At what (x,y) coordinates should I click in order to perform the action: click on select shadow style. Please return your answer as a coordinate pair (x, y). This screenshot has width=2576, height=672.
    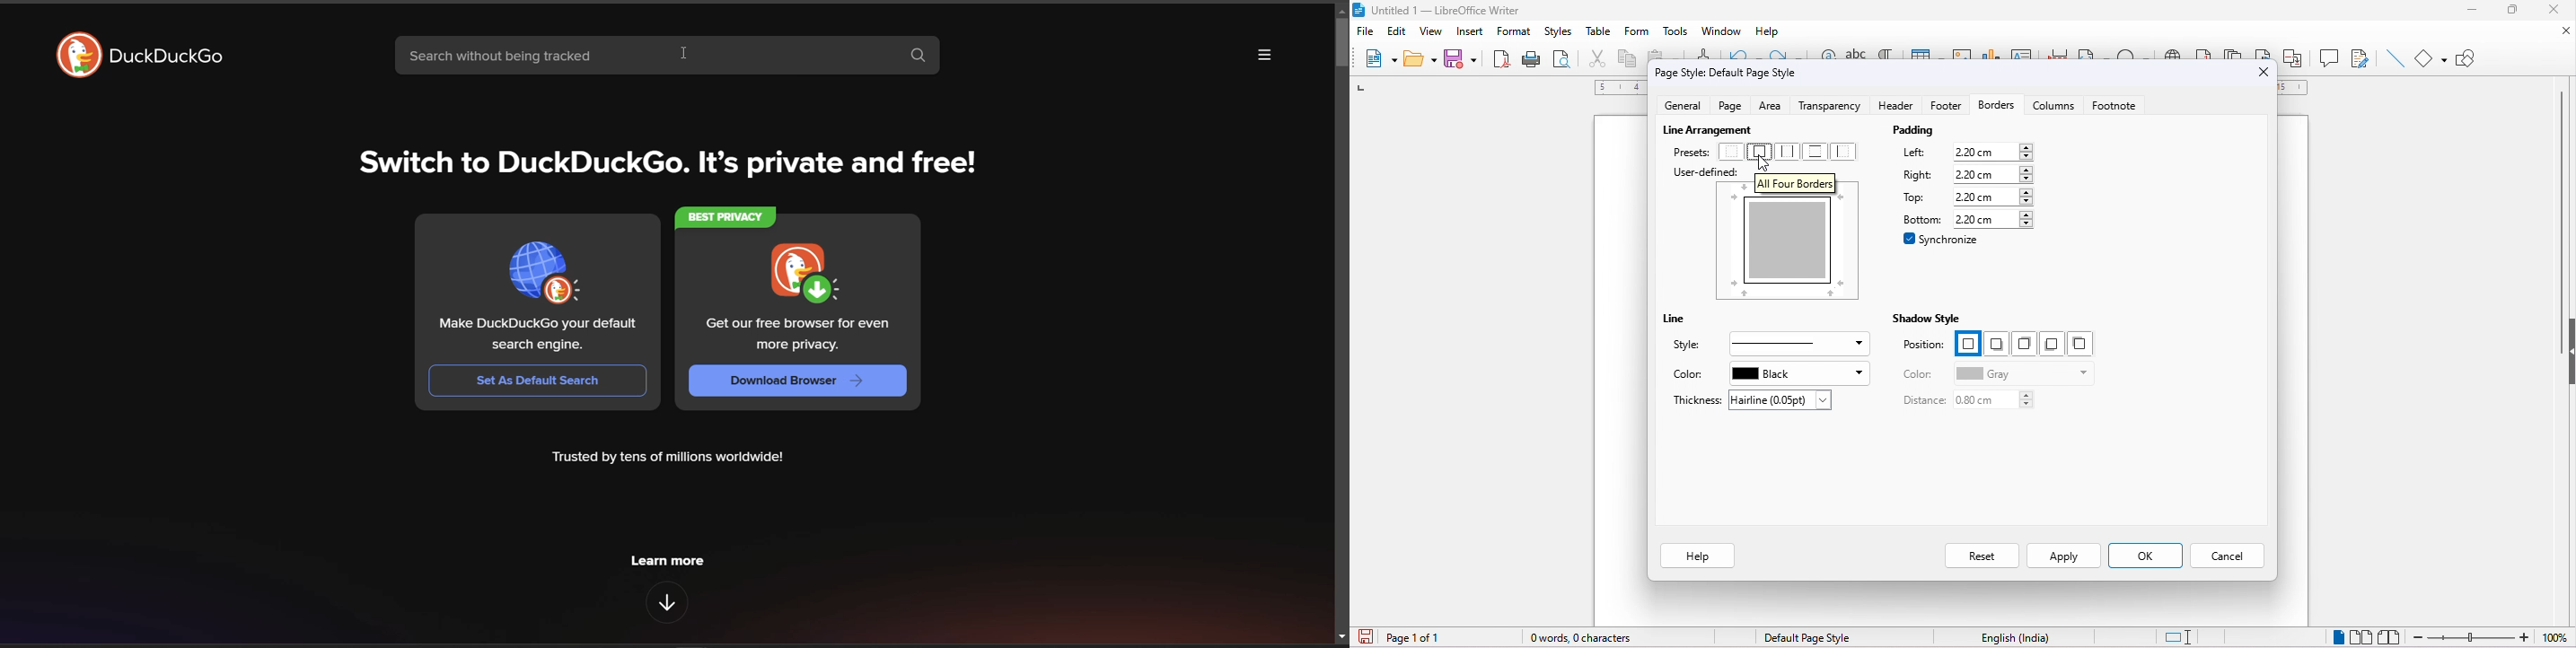
    Looking at the image, I should click on (2021, 342).